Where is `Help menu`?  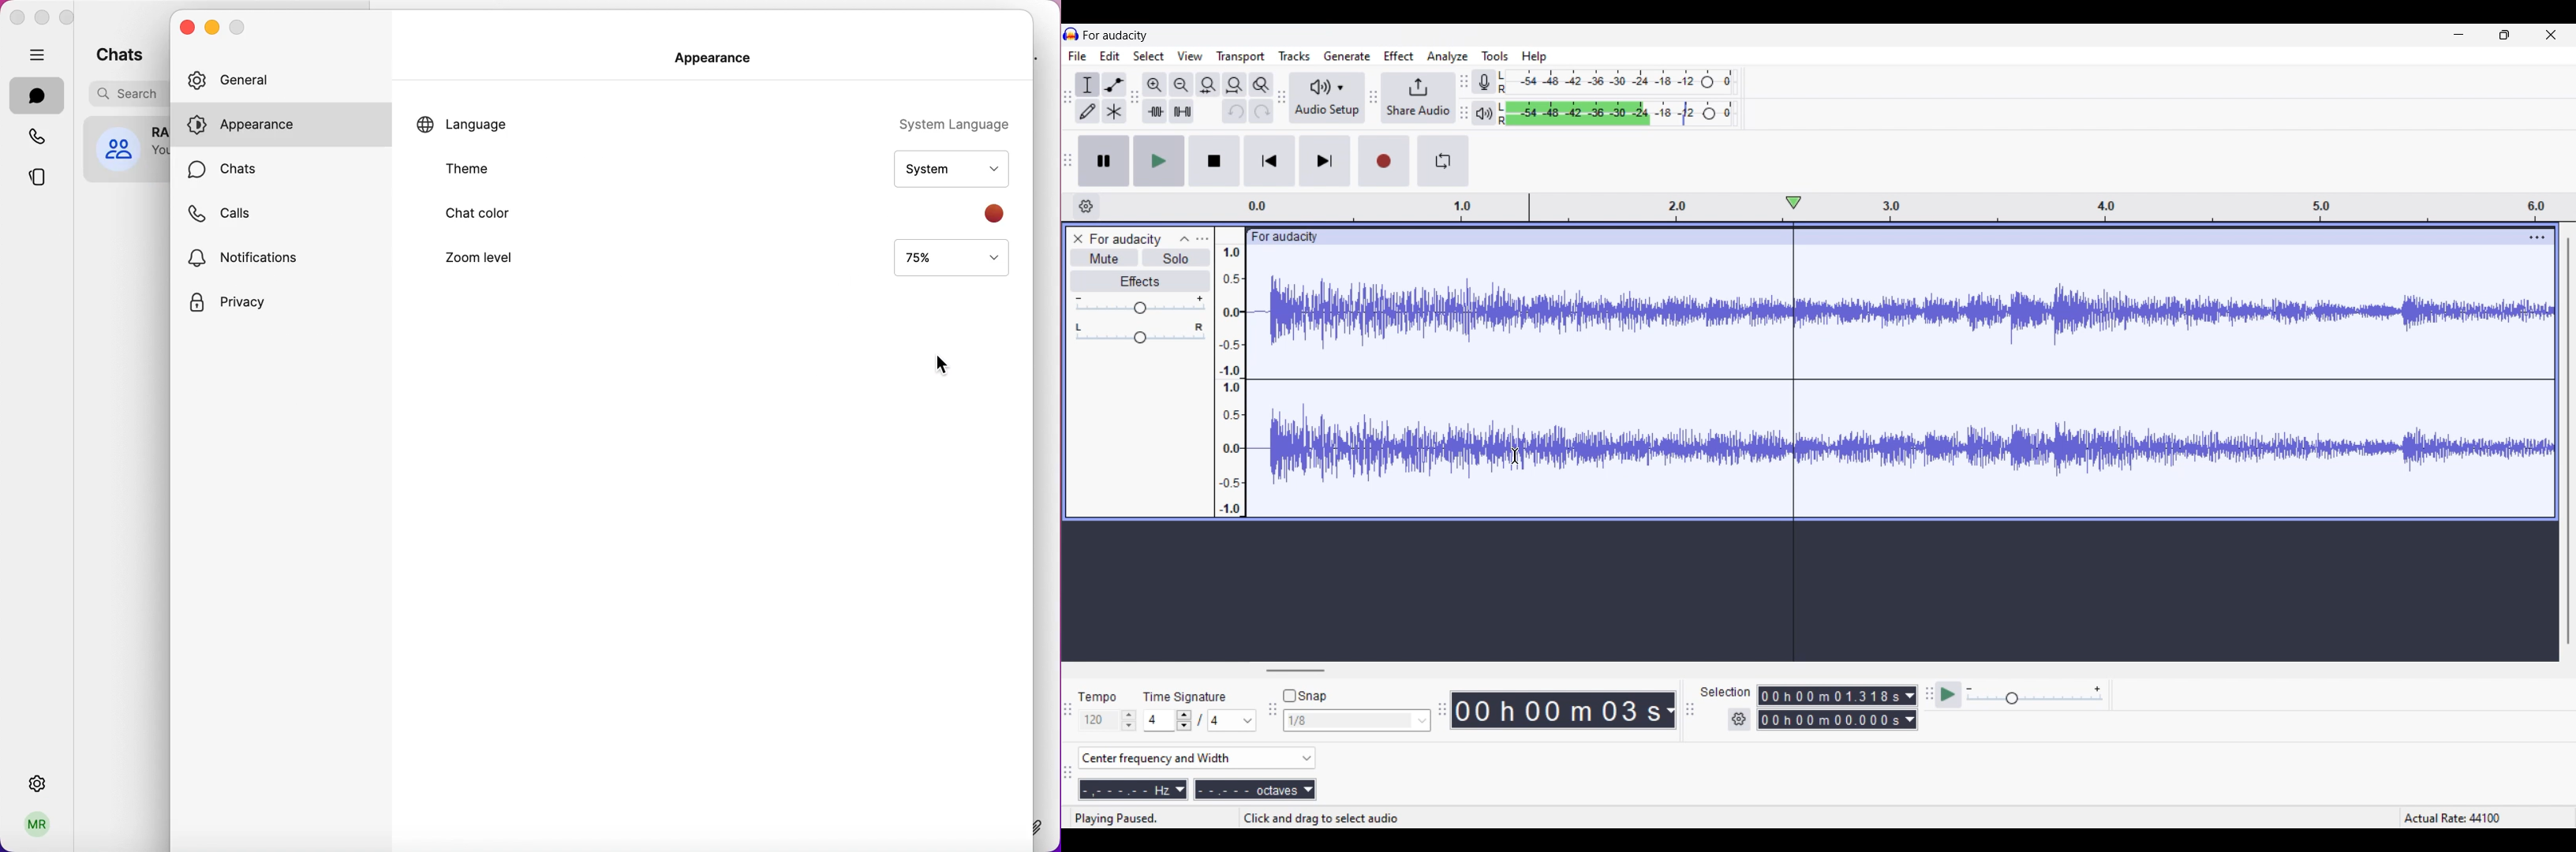 Help menu is located at coordinates (1534, 57).